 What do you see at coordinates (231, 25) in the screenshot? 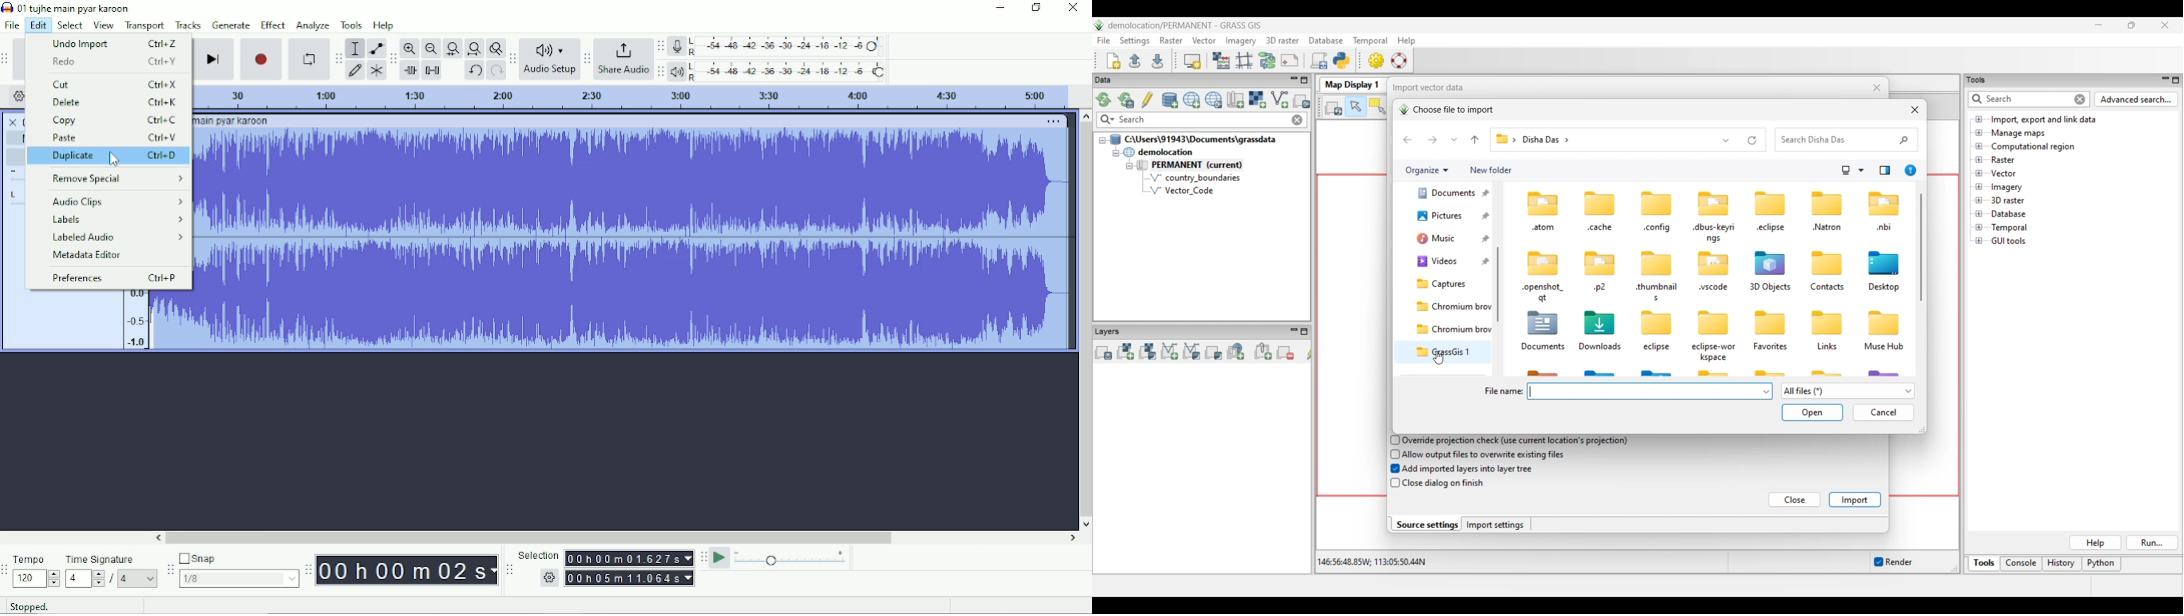
I see `Generate` at bounding box center [231, 25].